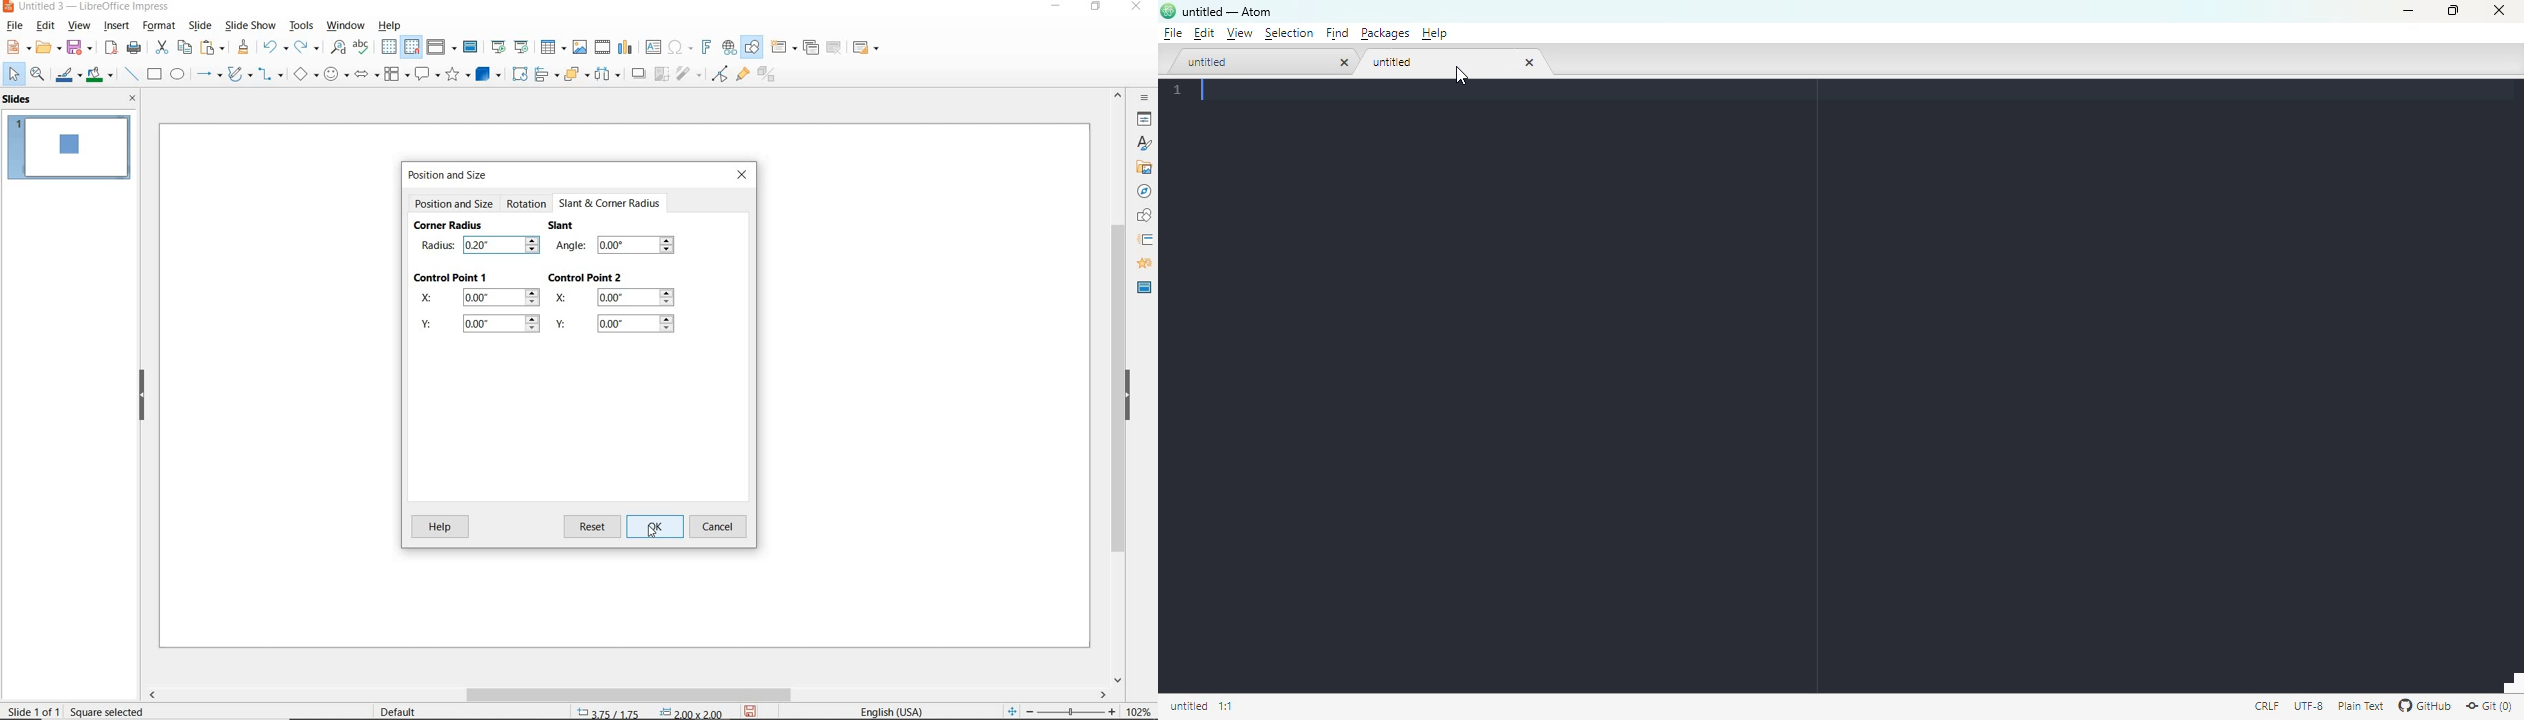  Describe the element at coordinates (1842, 401) in the screenshot. I see `editor panel` at that location.